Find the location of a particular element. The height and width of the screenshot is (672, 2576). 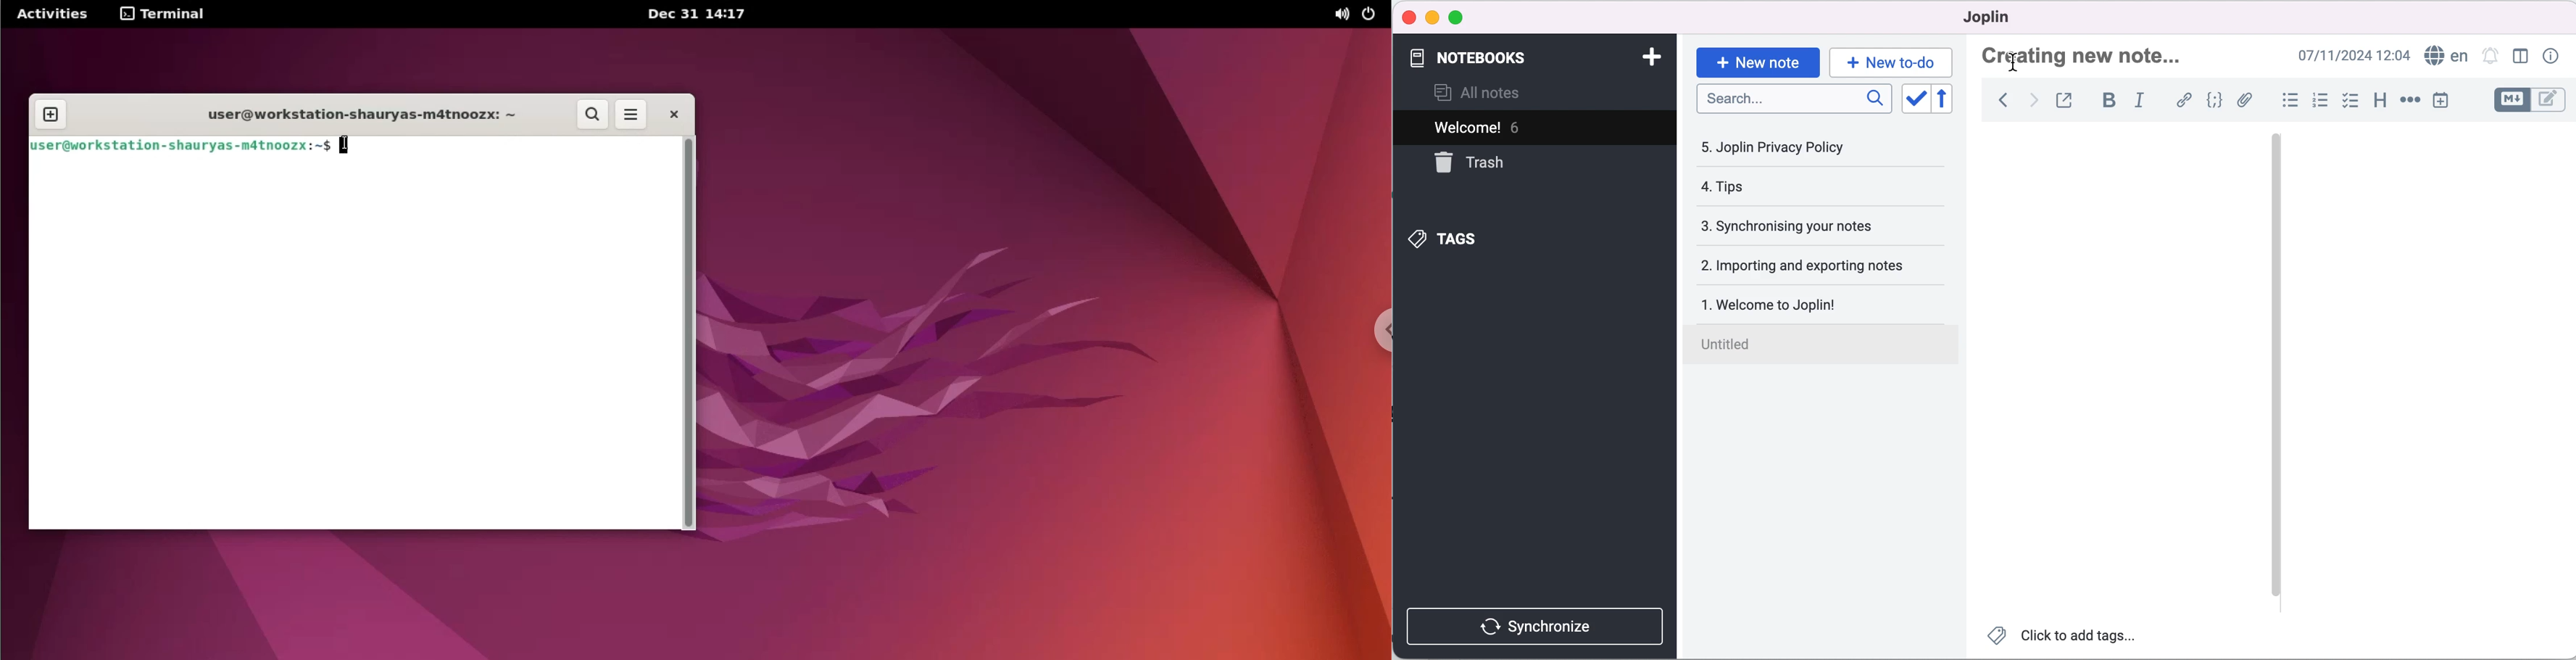

close is located at coordinates (670, 117).